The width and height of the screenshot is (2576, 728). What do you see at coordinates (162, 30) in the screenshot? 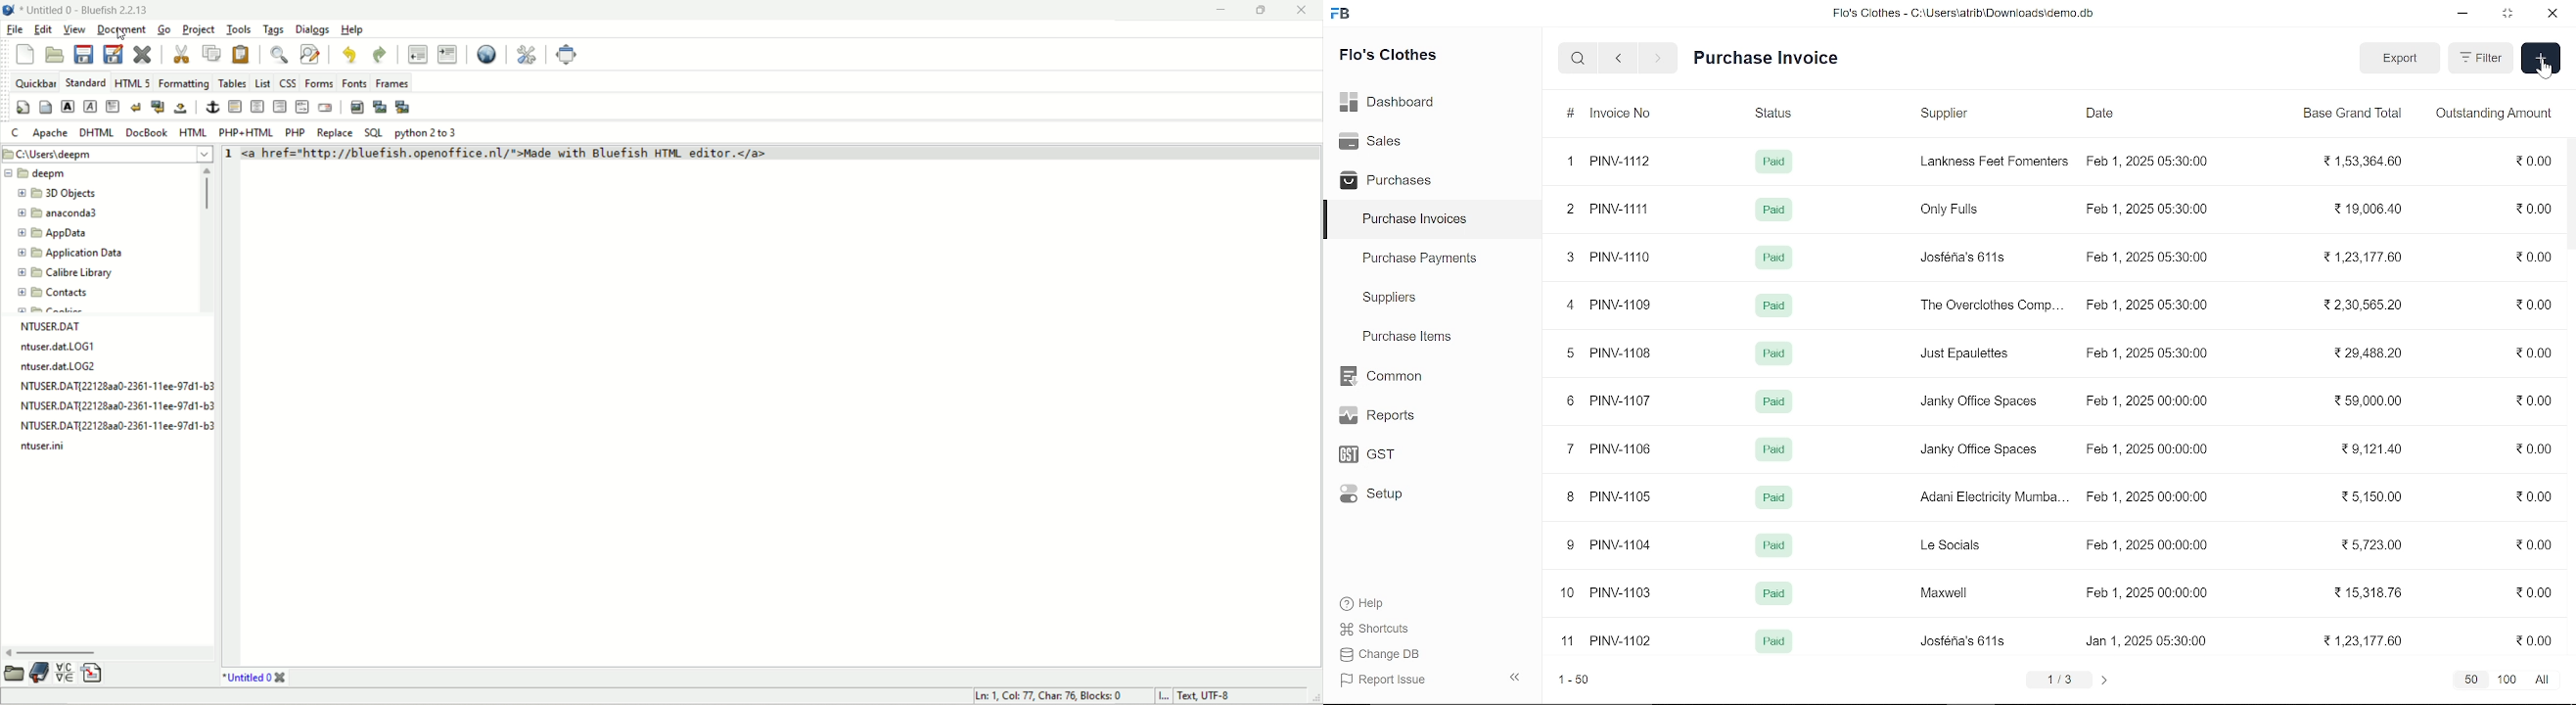
I see `go` at bounding box center [162, 30].